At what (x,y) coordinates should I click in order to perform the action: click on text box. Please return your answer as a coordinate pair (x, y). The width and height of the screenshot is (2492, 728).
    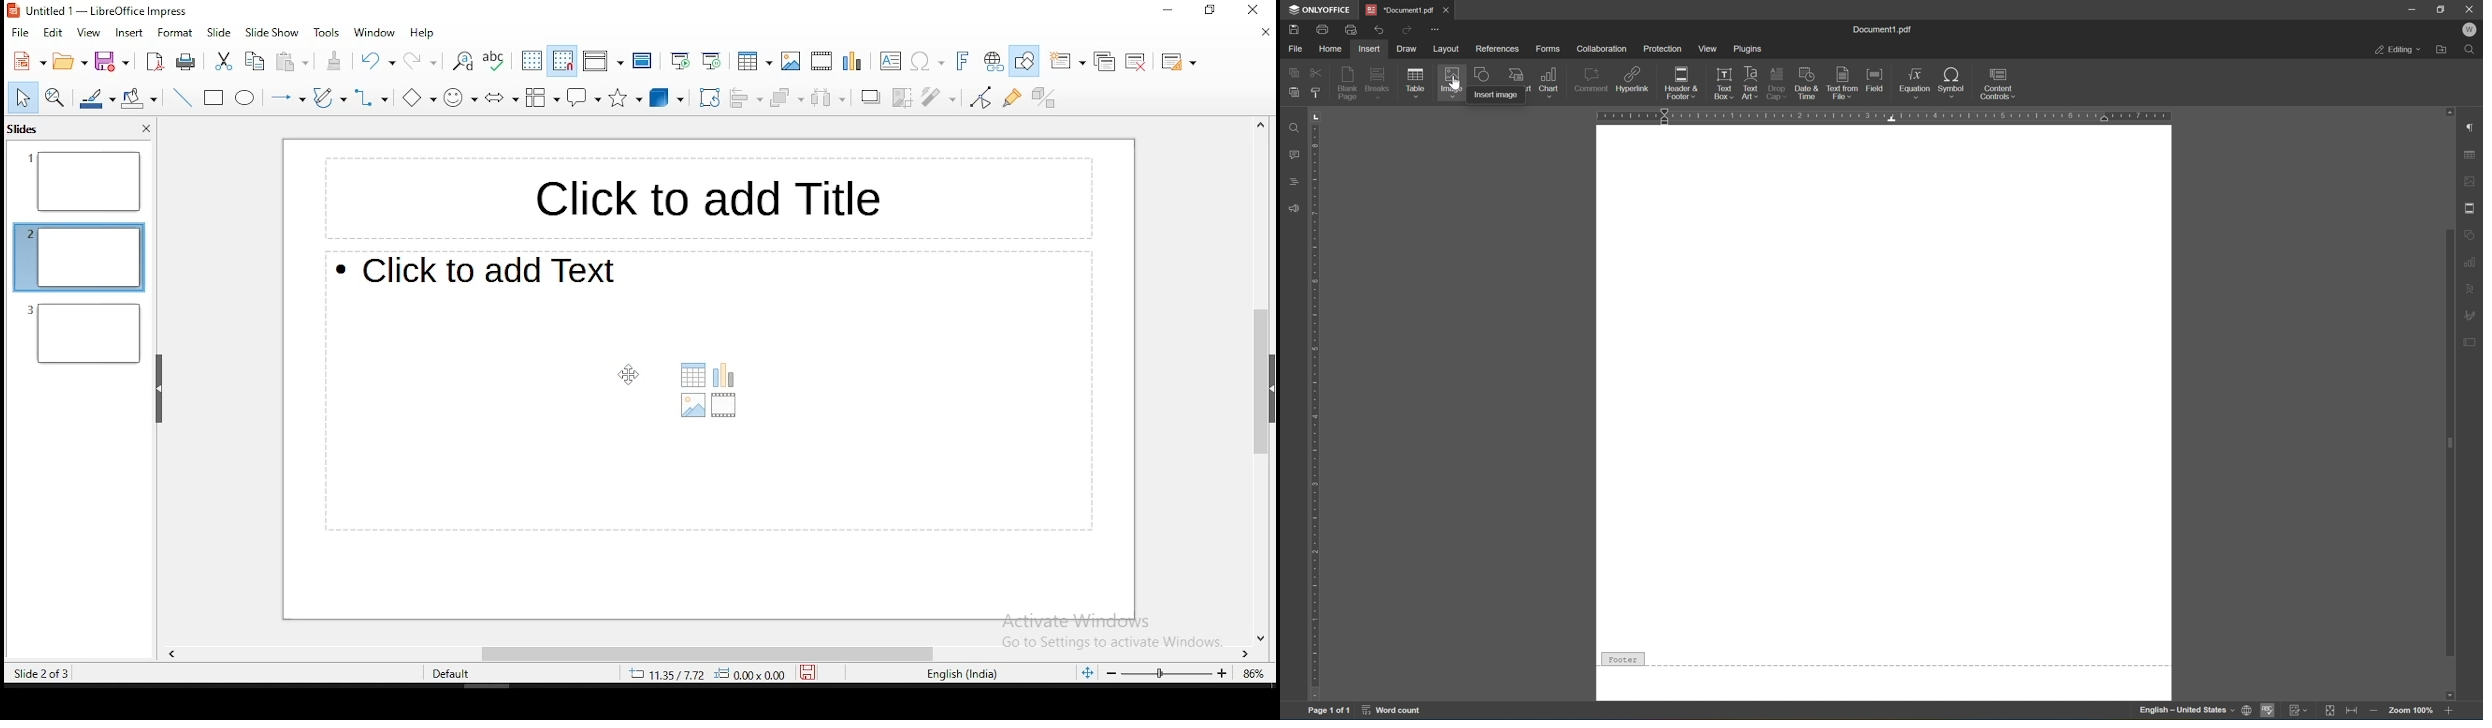
    Looking at the image, I should click on (709, 392).